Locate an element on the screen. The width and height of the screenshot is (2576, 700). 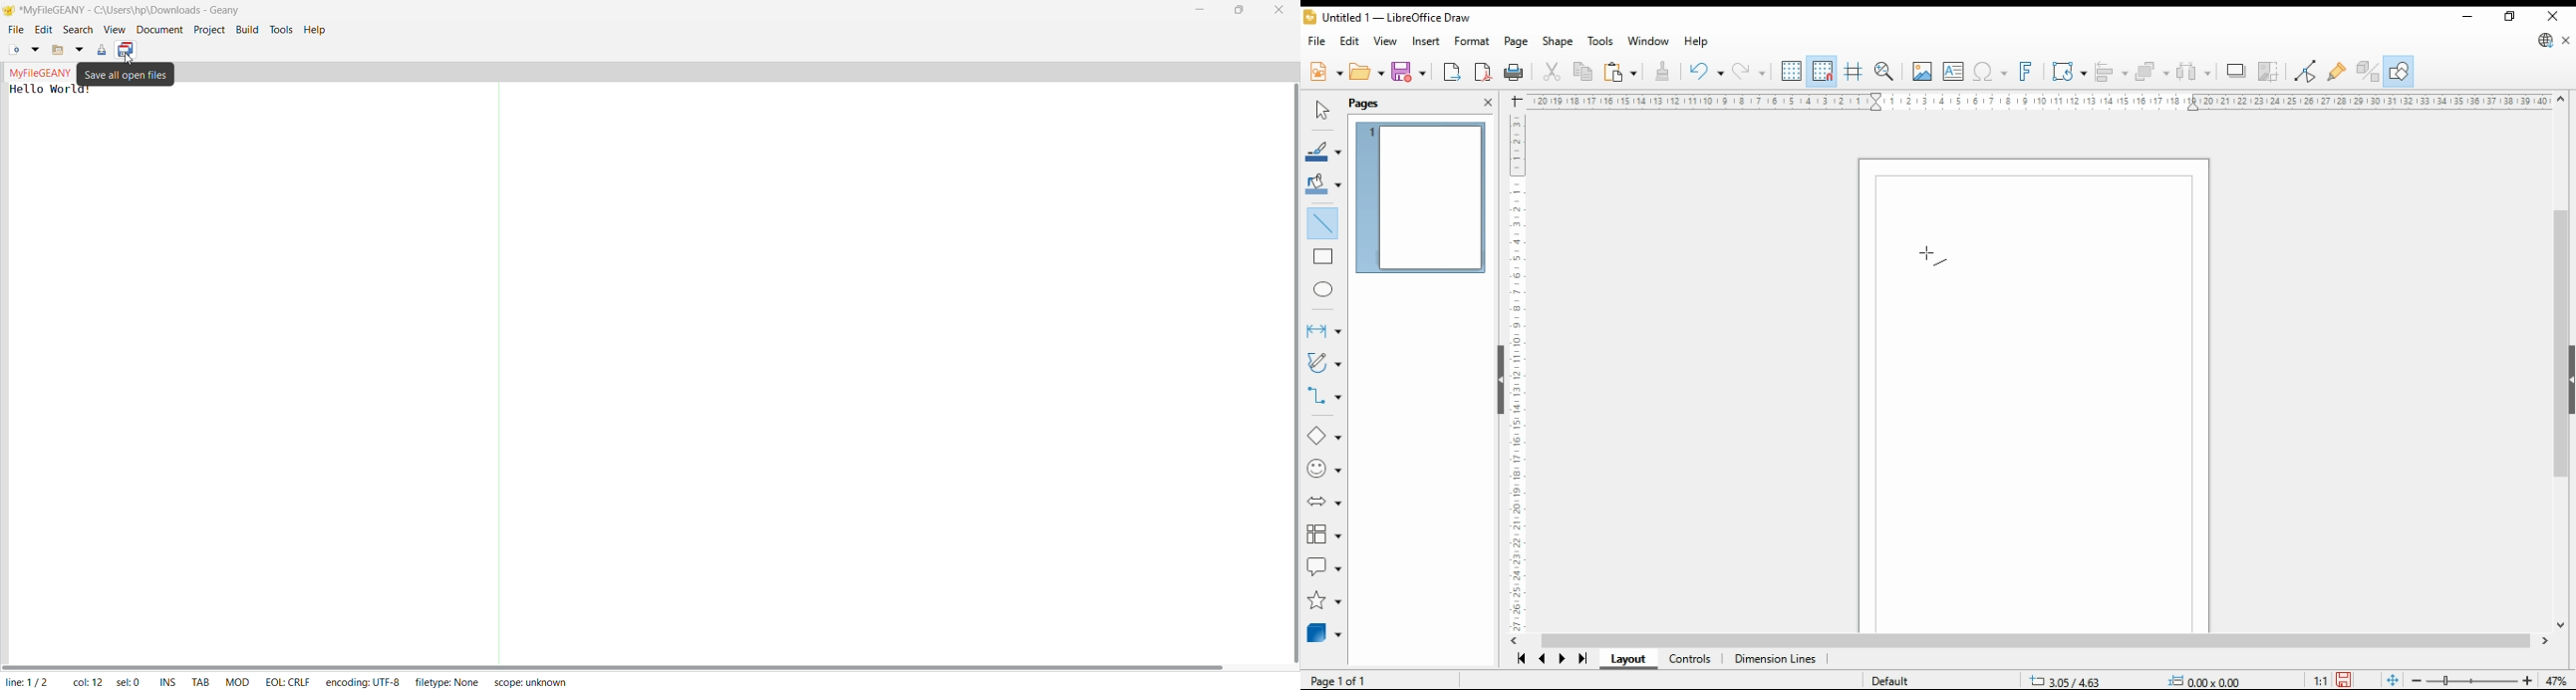
view is located at coordinates (1386, 41).